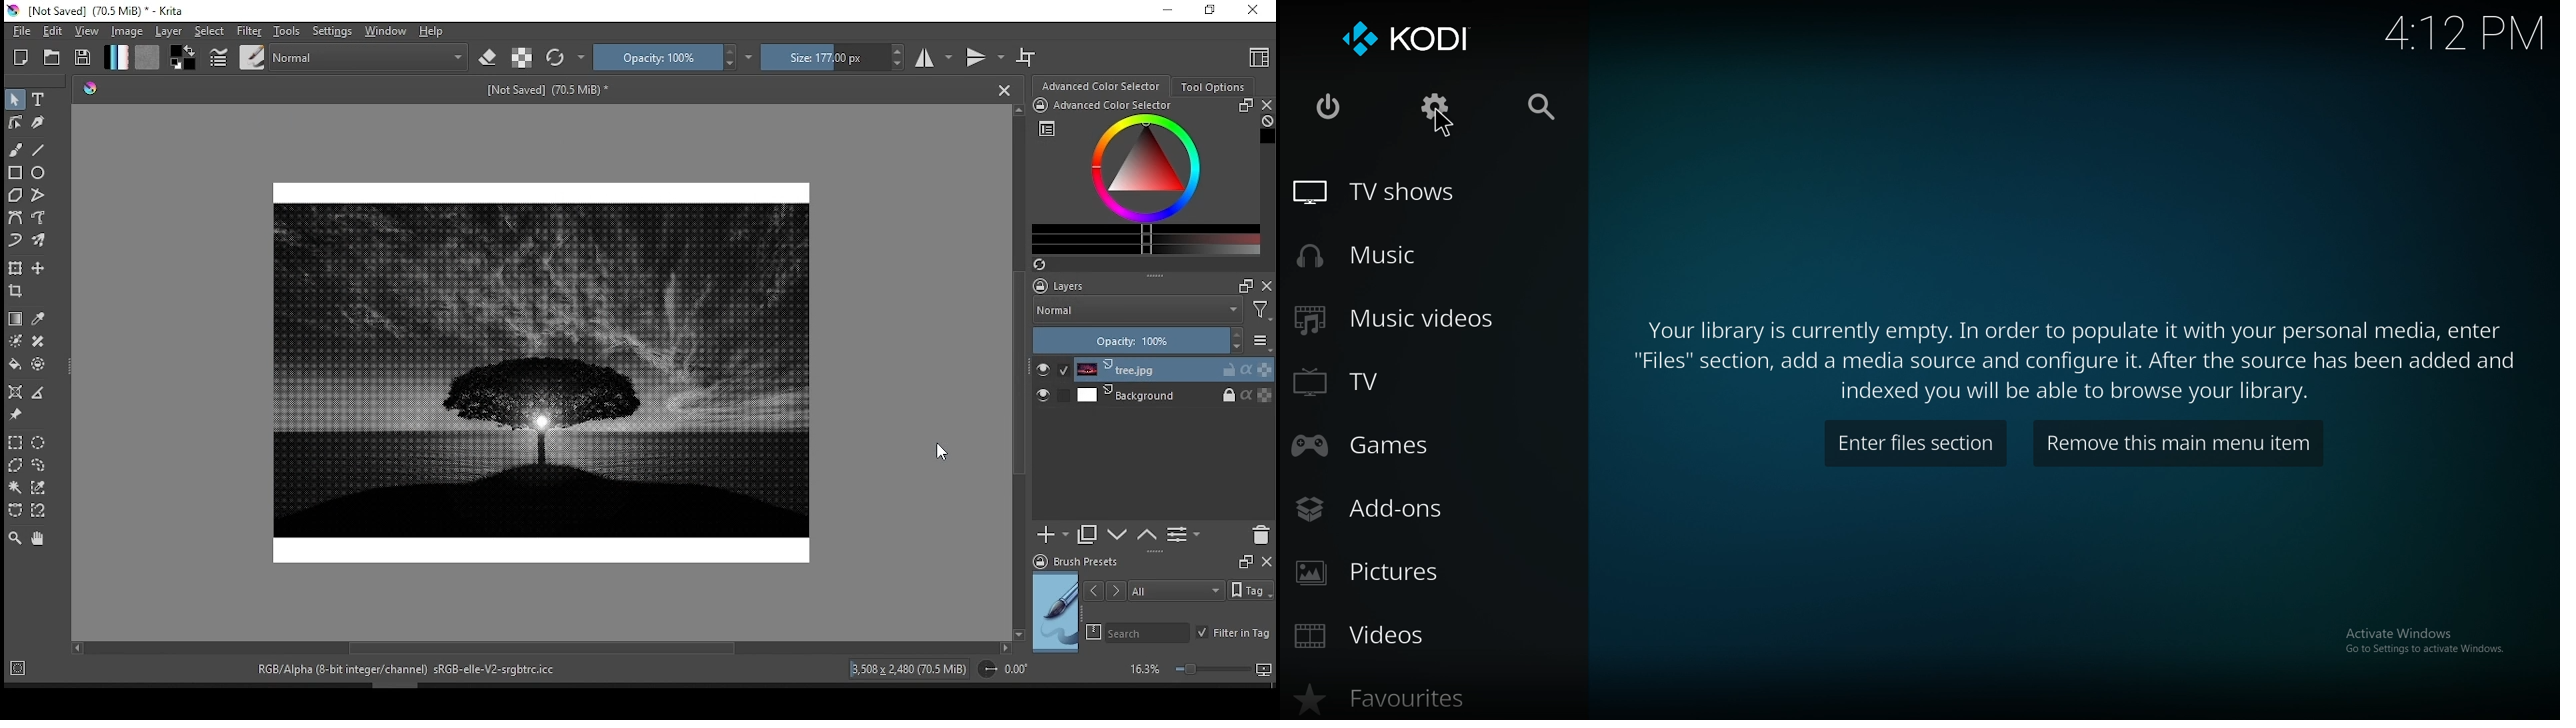 This screenshot has height=728, width=2576. What do you see at coordinates (1021, 372) in the screenshot?
I see `scroll bar` at bounding box center [1021, 372].